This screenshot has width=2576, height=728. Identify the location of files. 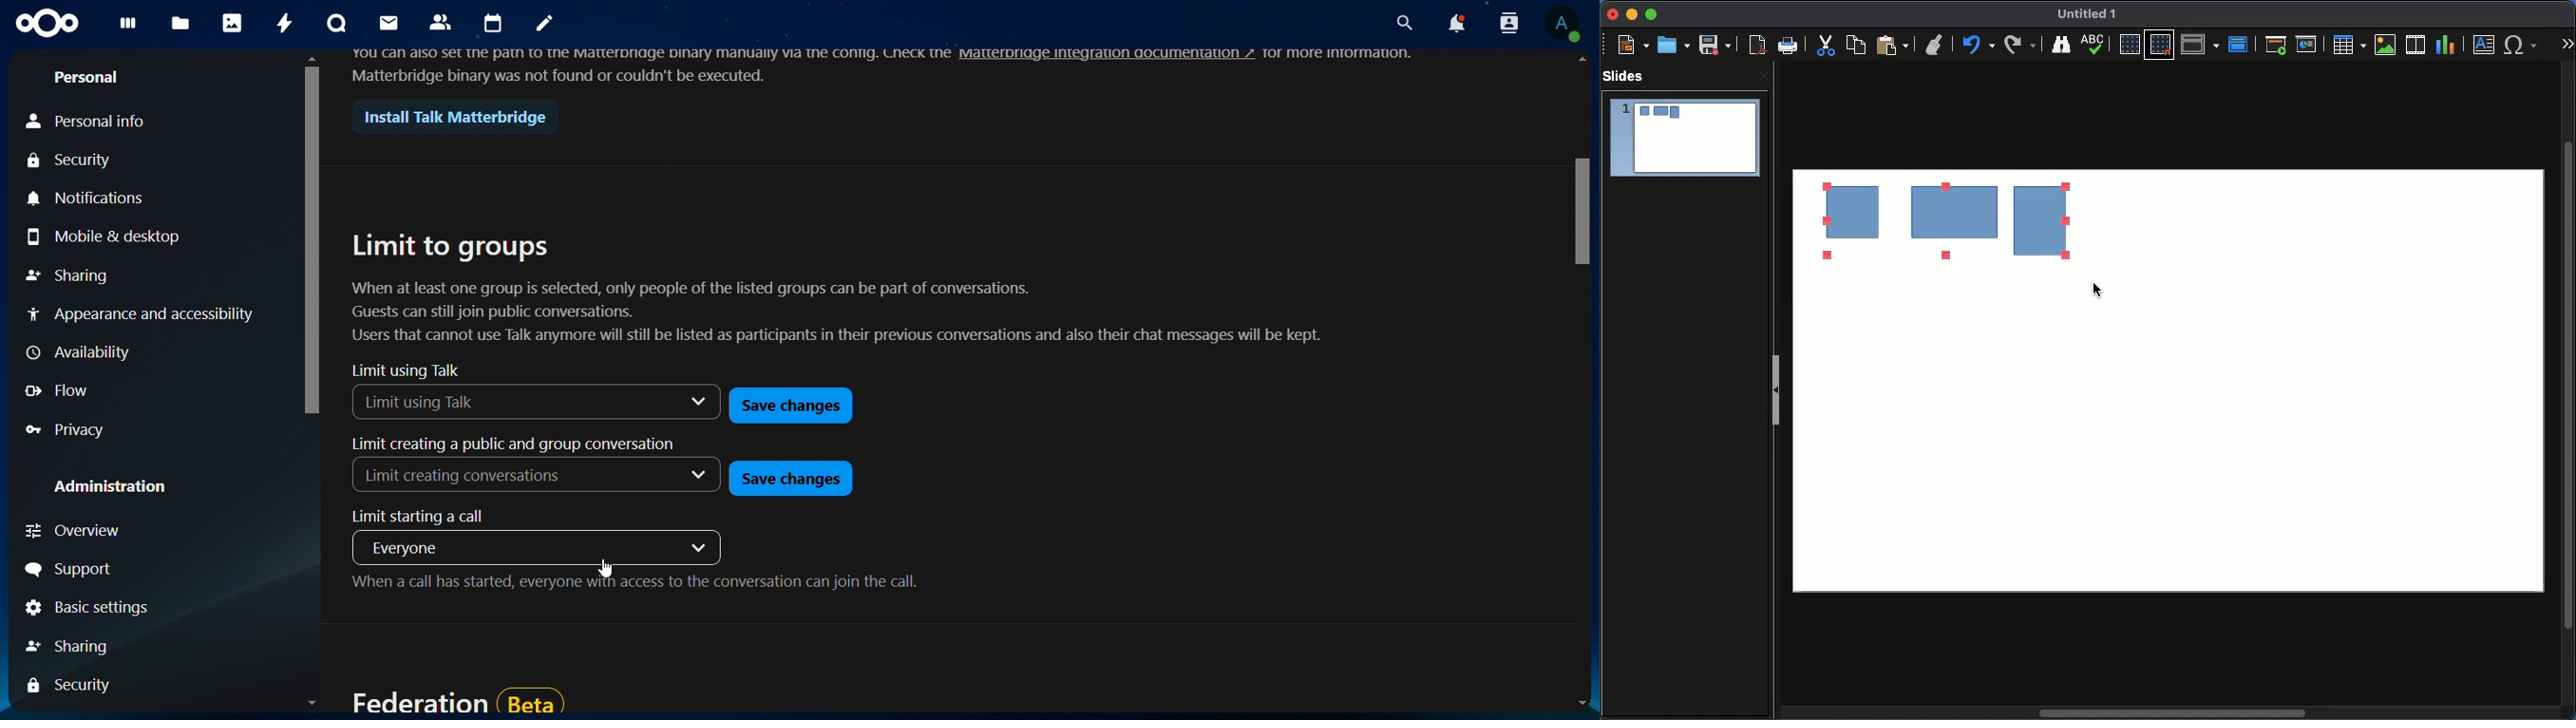
(182, 23).